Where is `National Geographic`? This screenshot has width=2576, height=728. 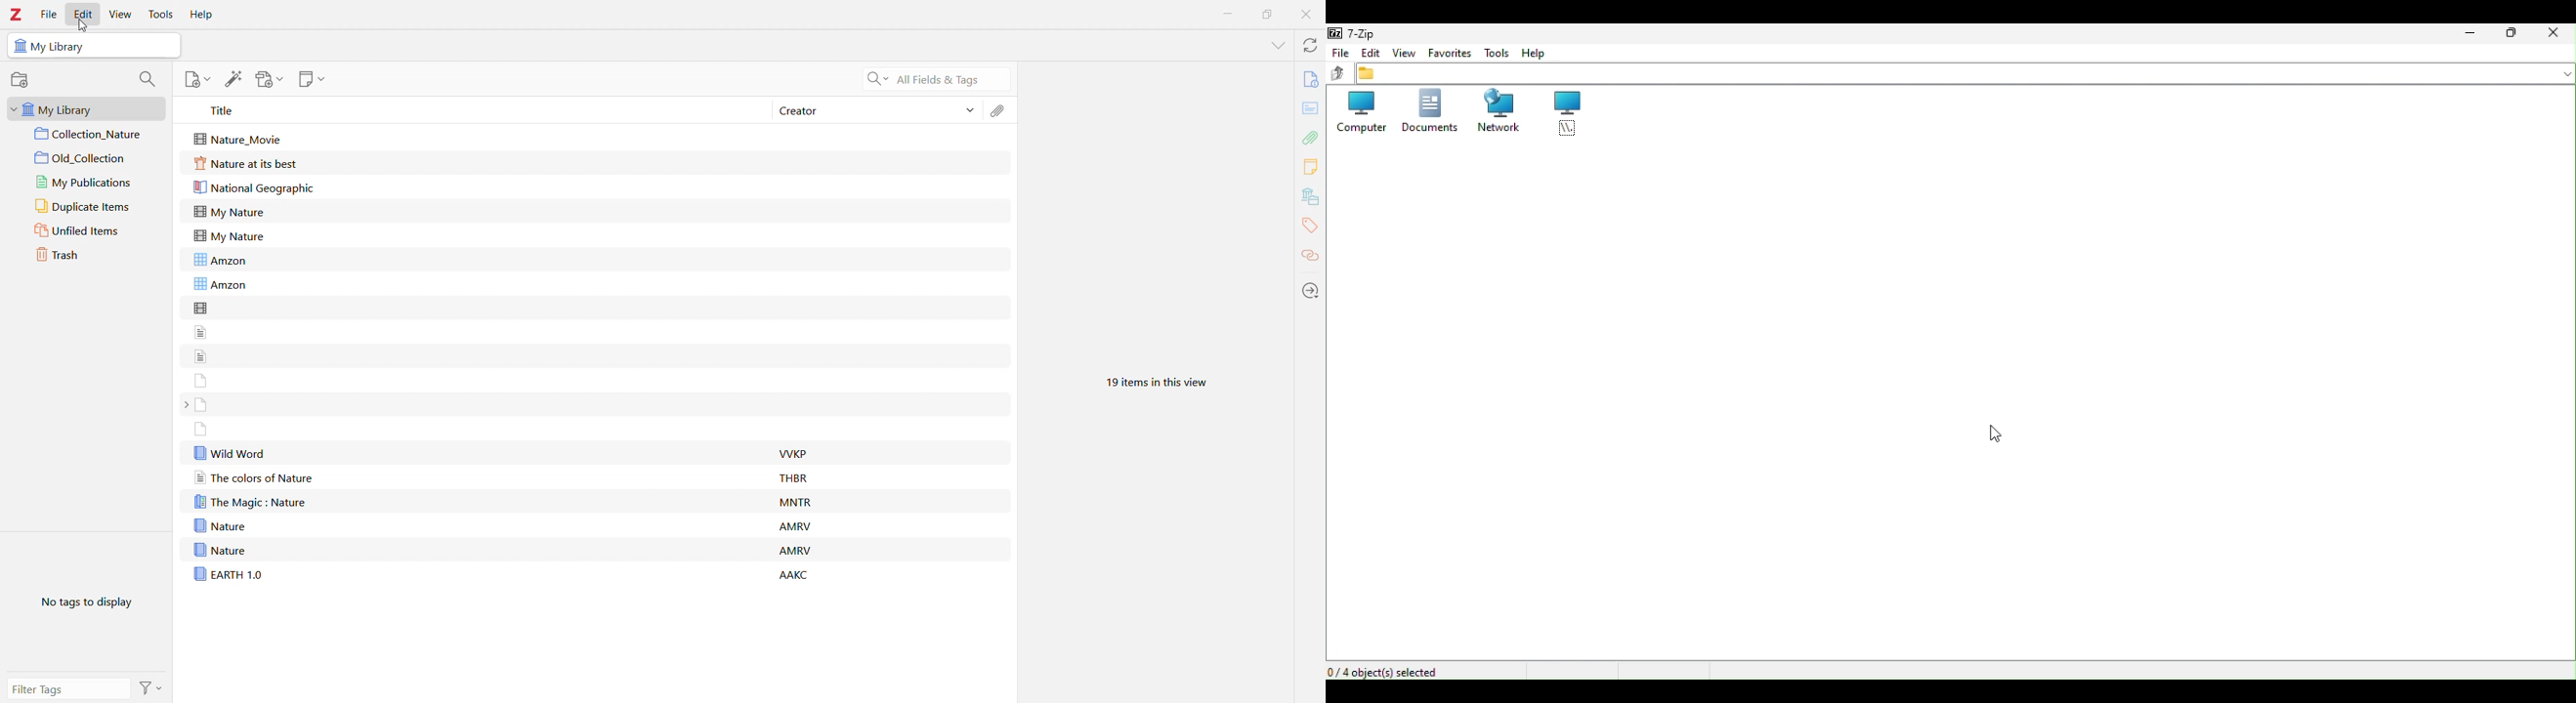
National Geographic is located at coordinates (260, 189).